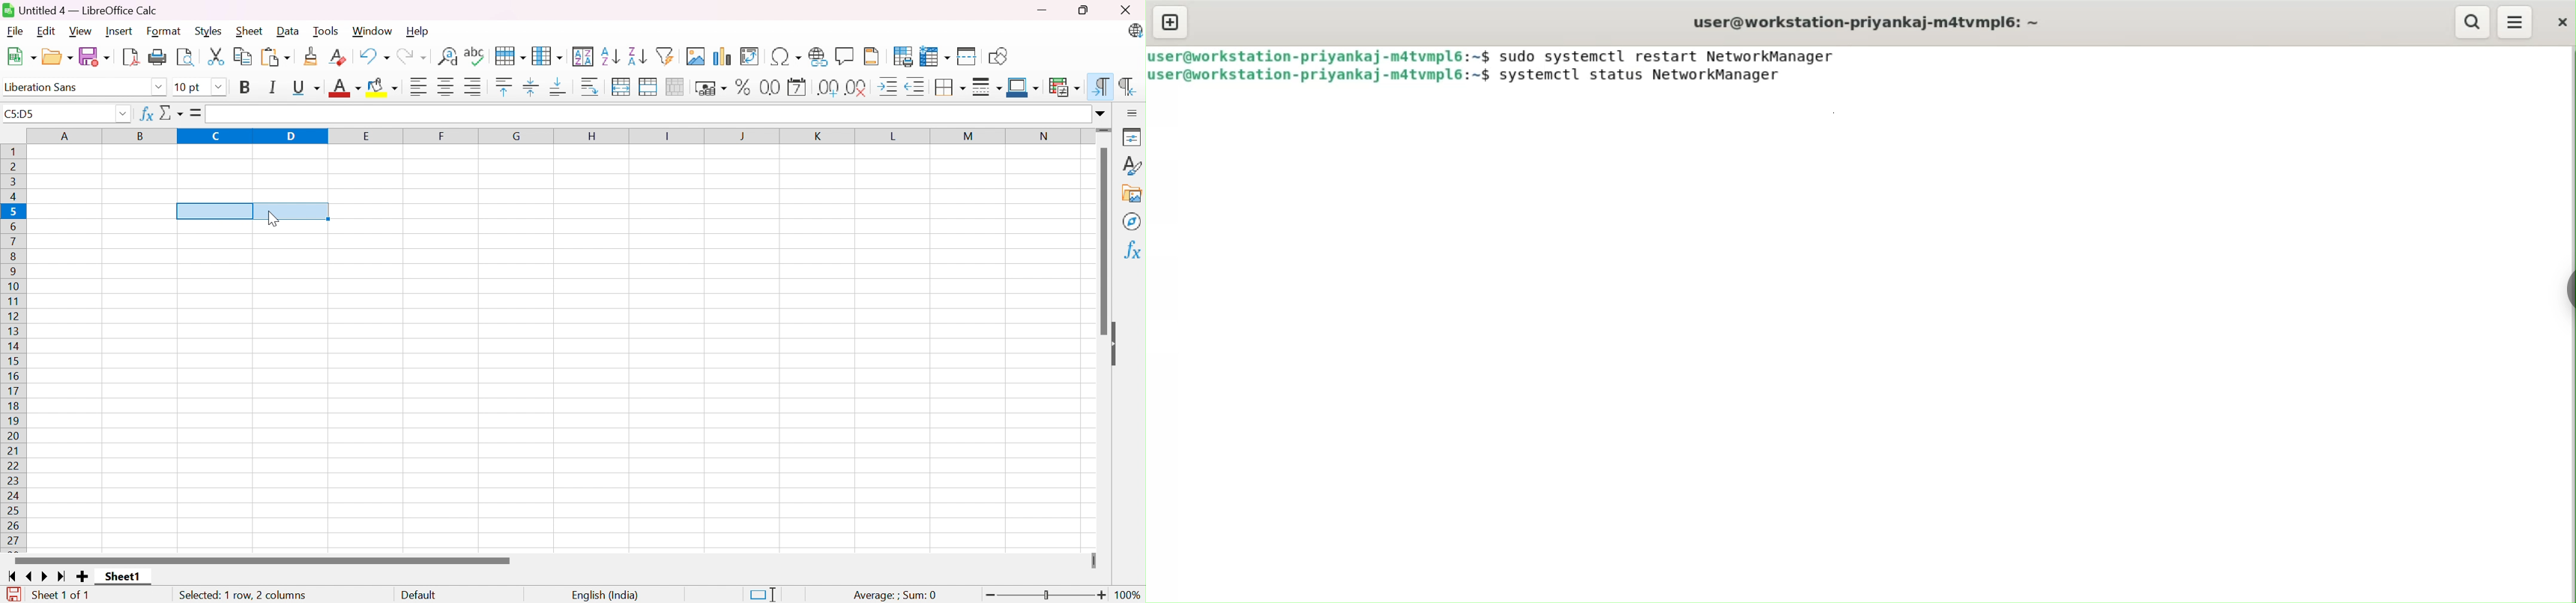 This screenshot has height=616, width=2576. What do you see at coordinates (218, 57) in the screenshot?
I see `Cut` at bounding box center [218, 57].